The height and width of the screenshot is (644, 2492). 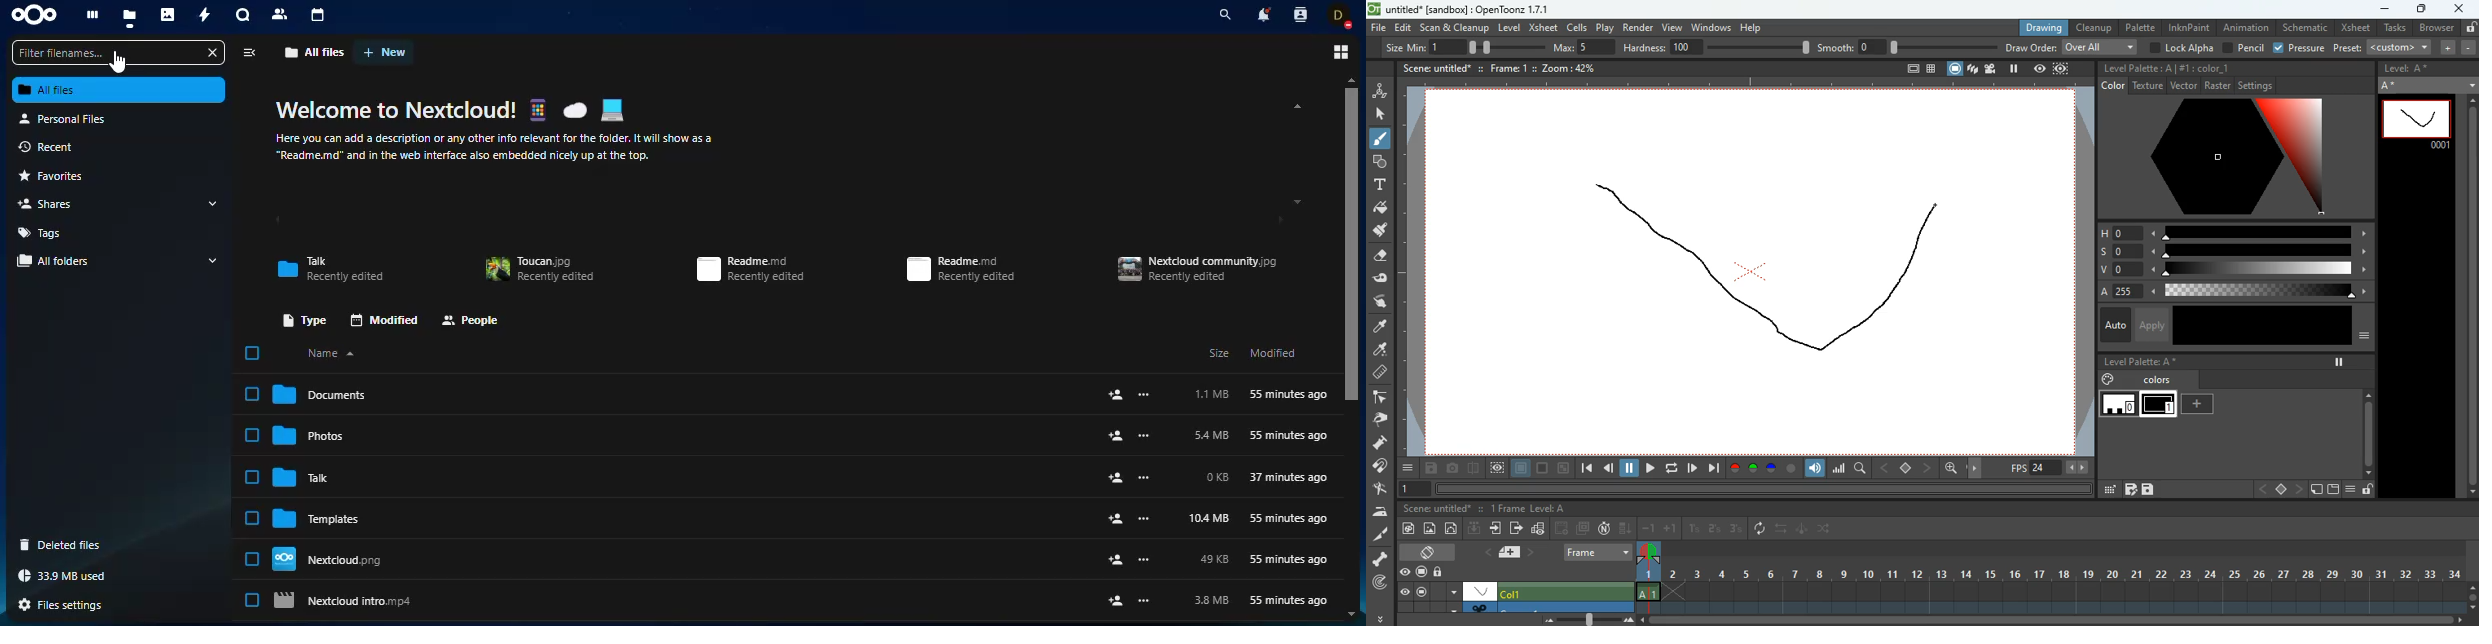 I want to click on Click to select, so click(x=252, y=559).